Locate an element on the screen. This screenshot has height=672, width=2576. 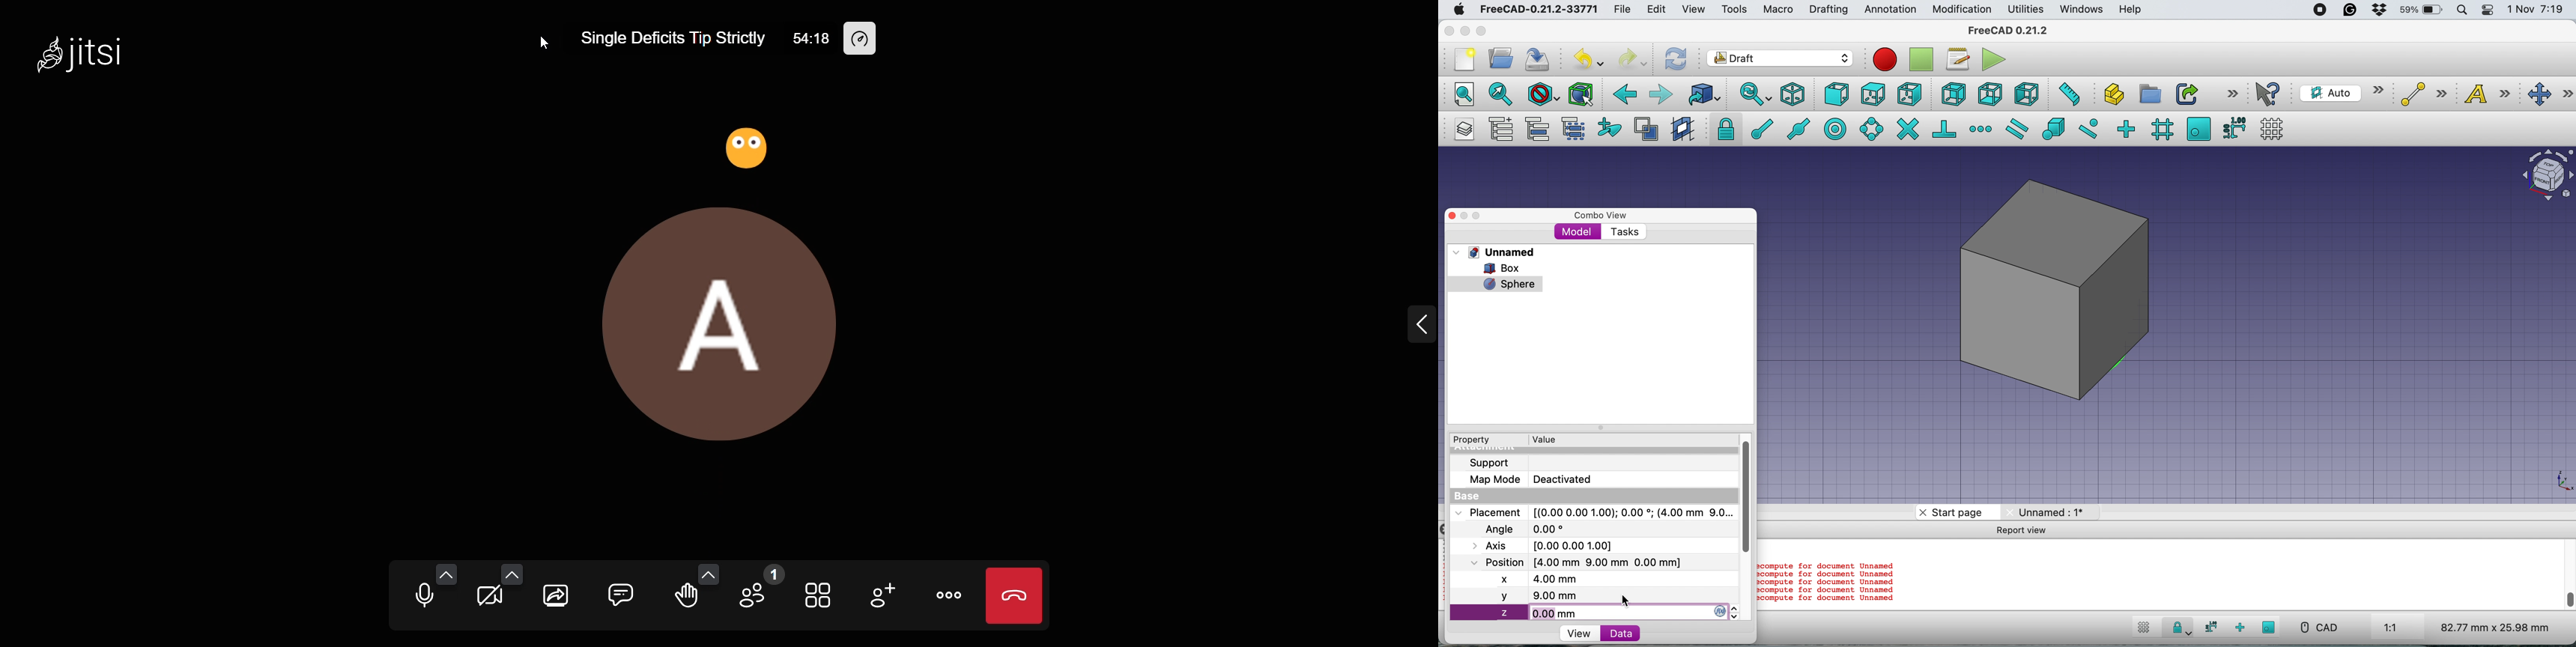
fit selections is located at coordinates (1503, 93).